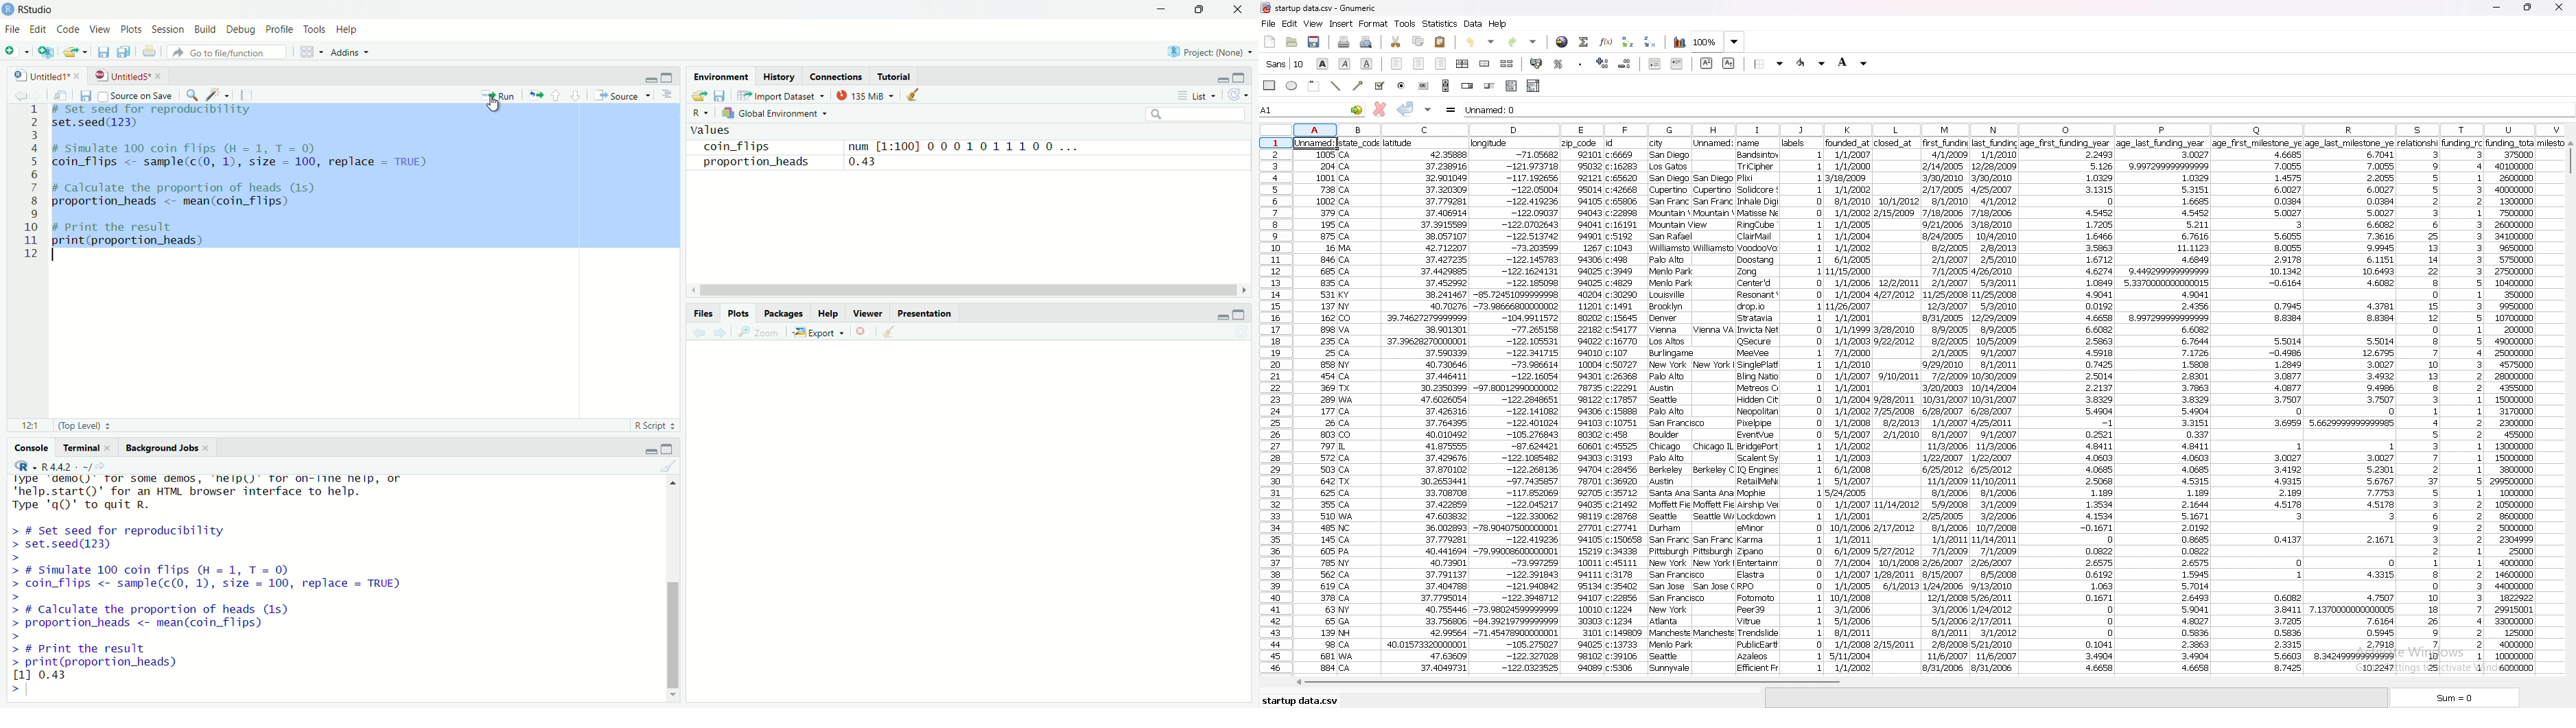 This screenshot has height=728, width=2576. Describe the element at coordinates (315, 29) in the screenshot. I see `tools` at that location.